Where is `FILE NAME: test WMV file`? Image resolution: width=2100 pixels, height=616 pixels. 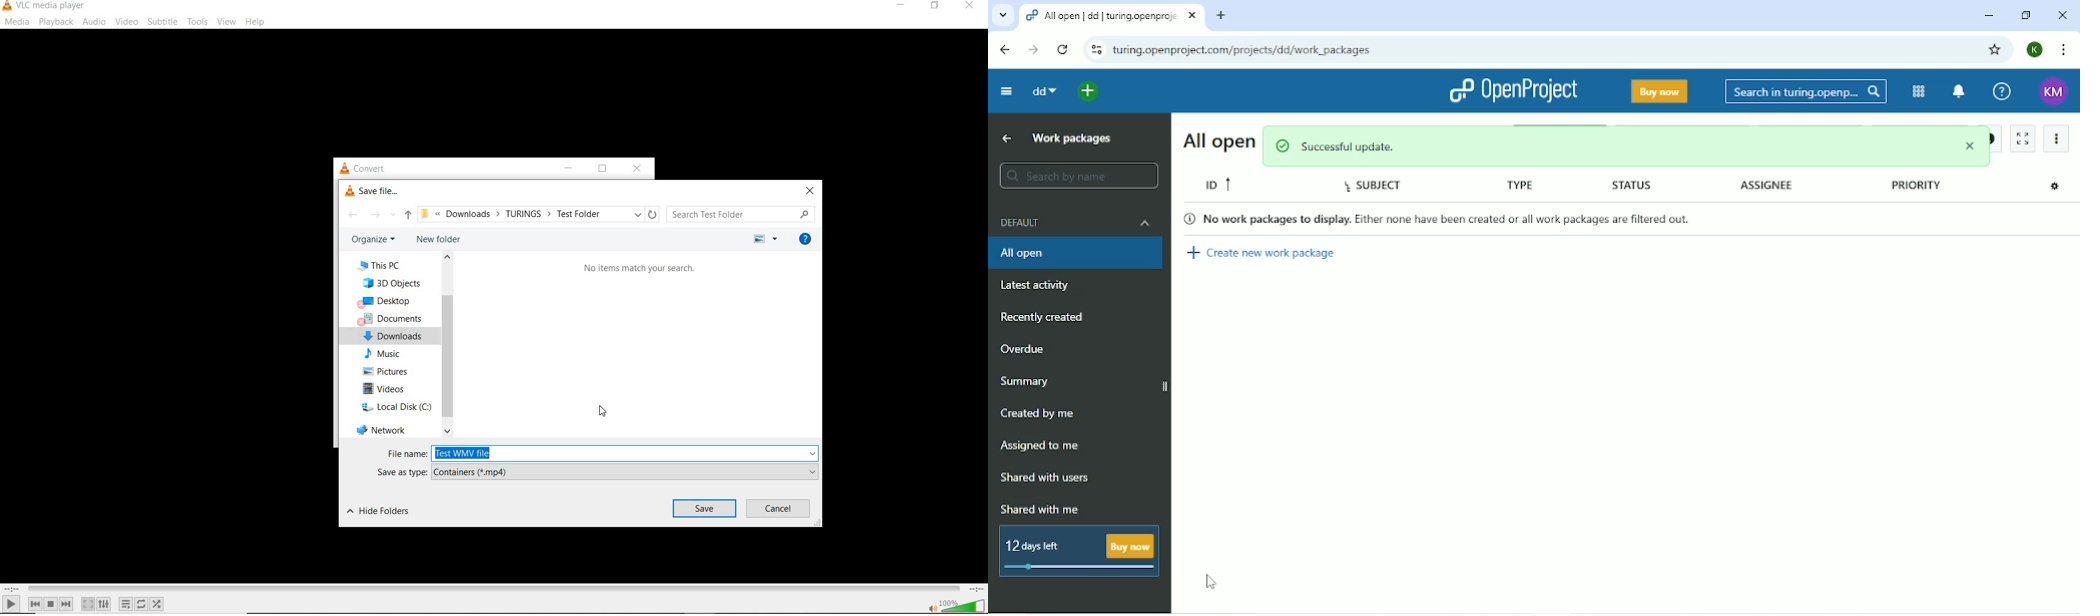 FILE NAME: test WMV file is located at coordinates (602, 453).